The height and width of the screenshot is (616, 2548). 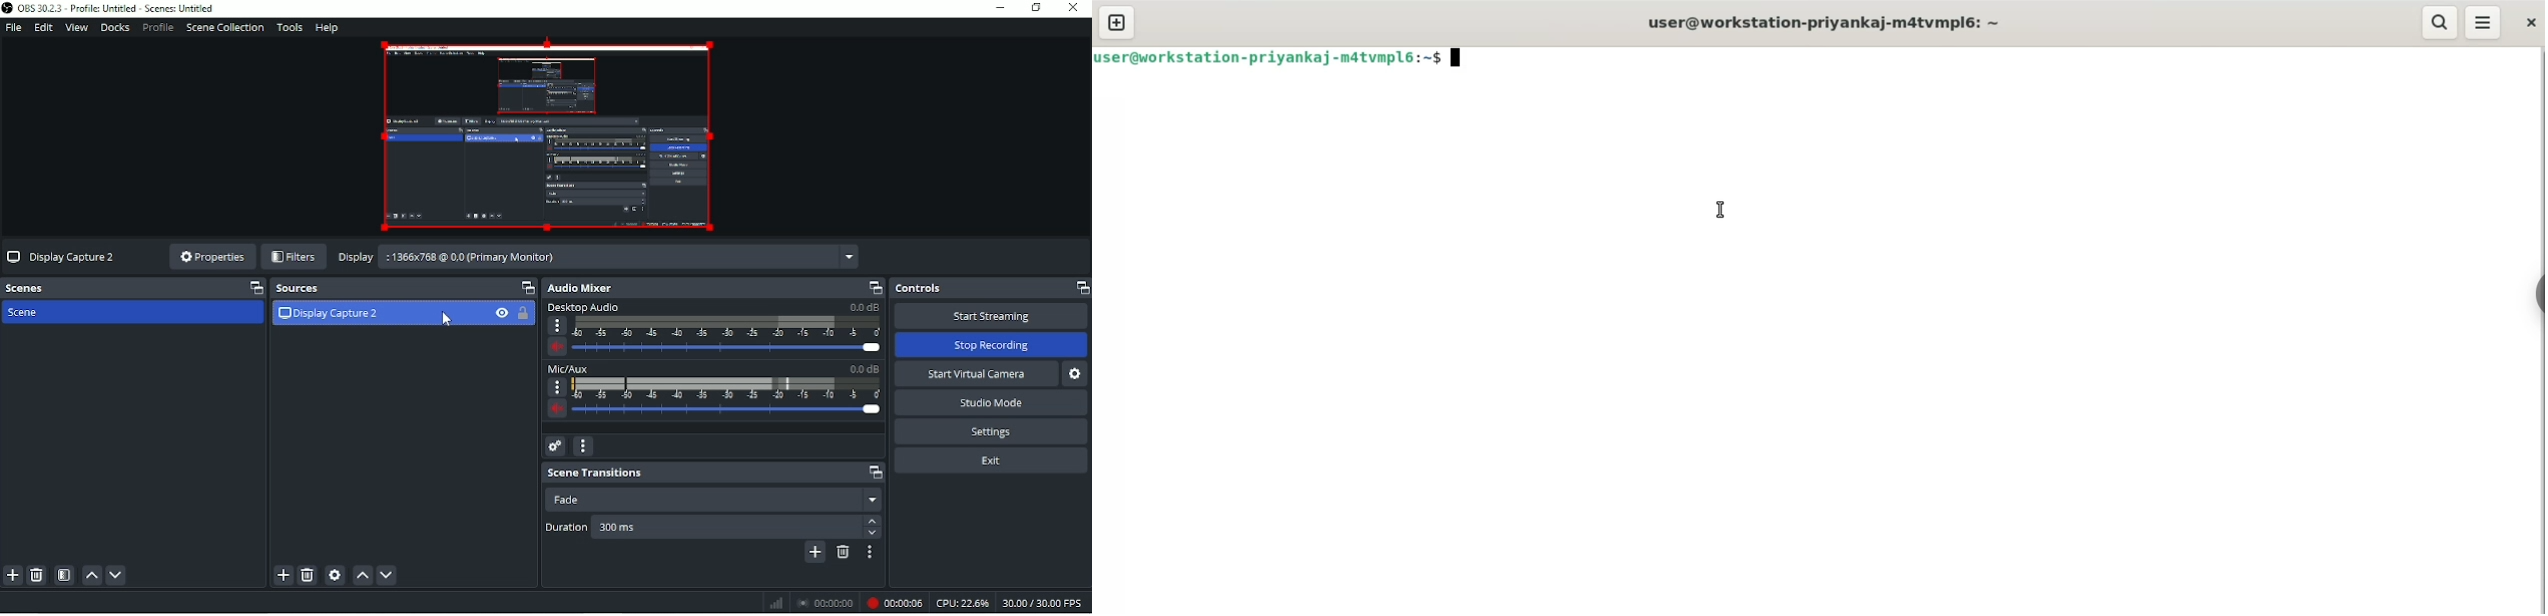 What do you see at coordinates (713, 393) in the screenshot?
I see `Mic/AUX slider` at bounding box center [713, 393].